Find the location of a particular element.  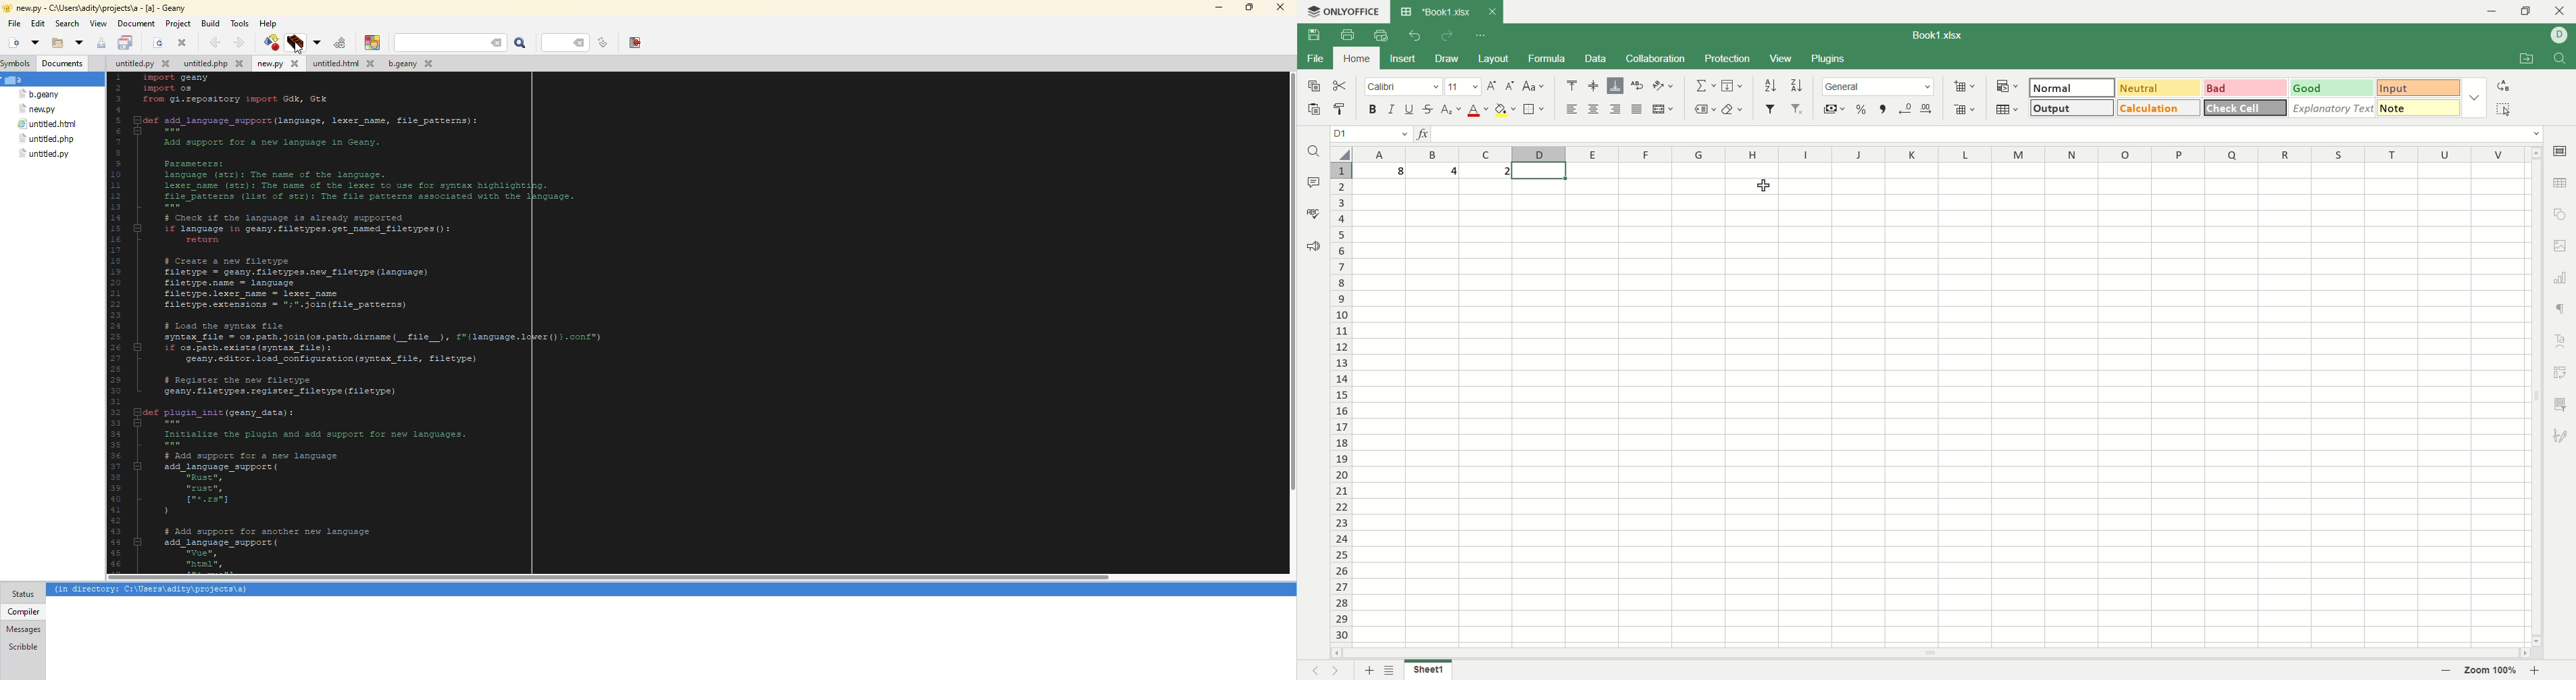

sheet list is located at coordinates (1391, 670).